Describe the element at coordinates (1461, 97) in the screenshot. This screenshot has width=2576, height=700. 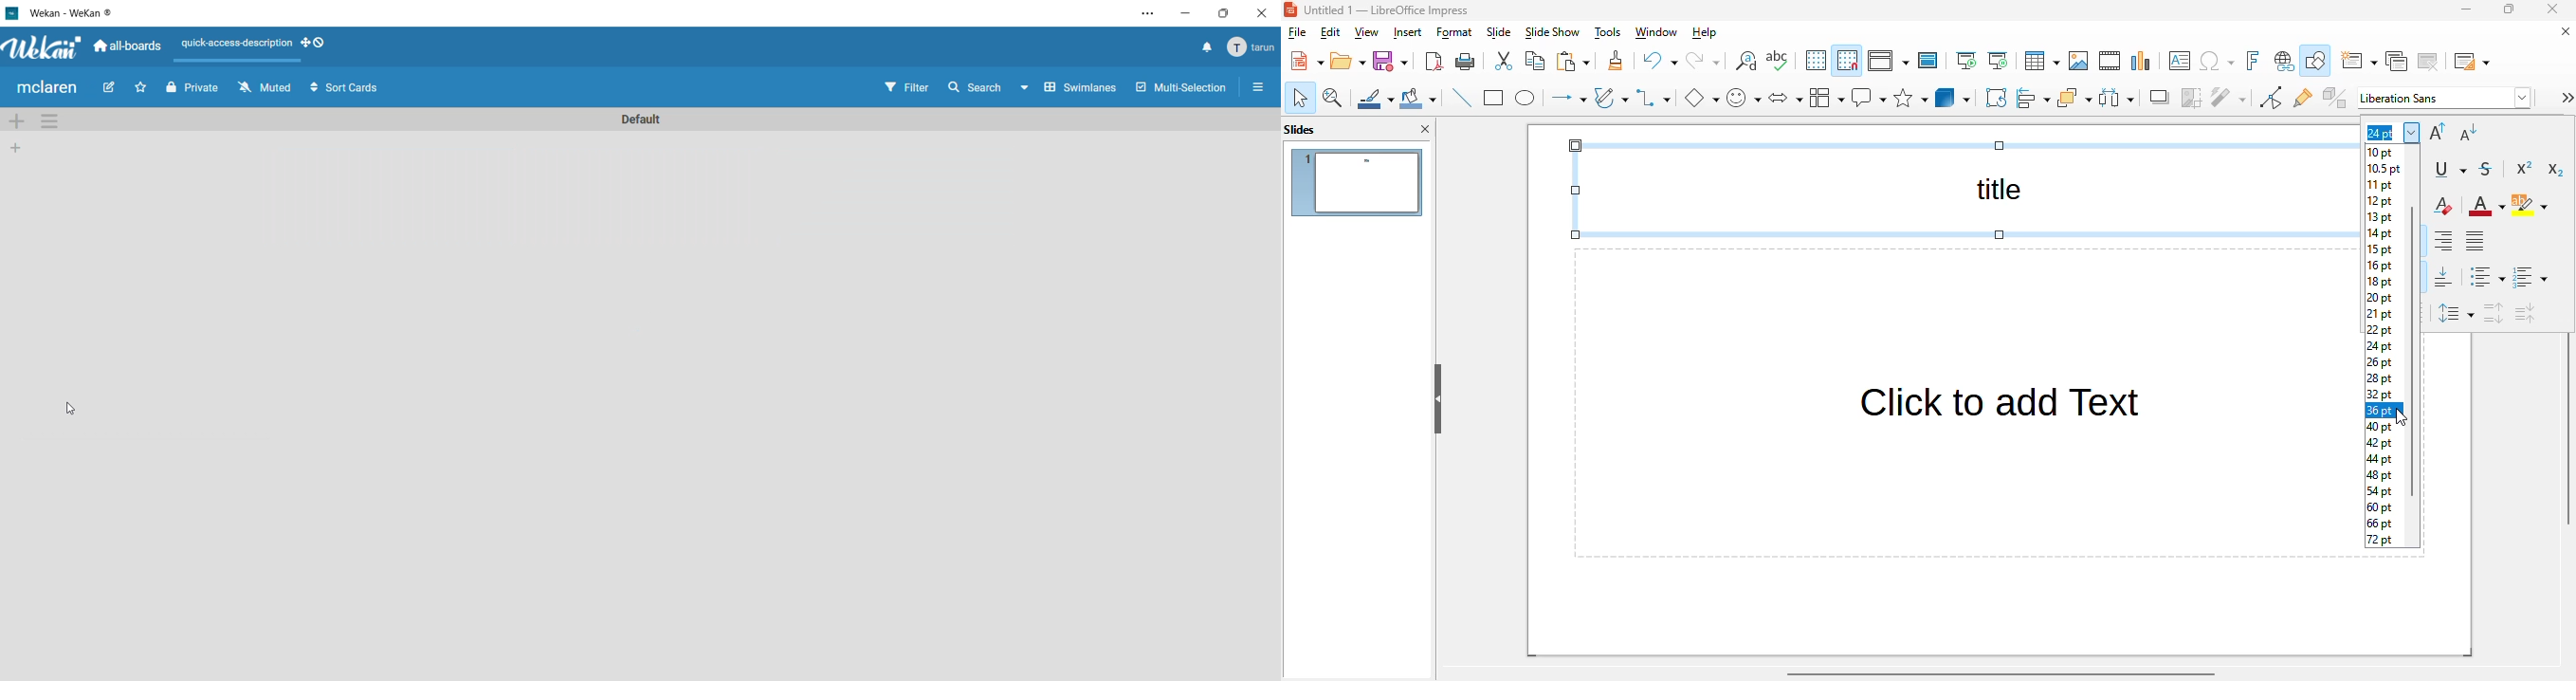
I see `insert line` at that location.